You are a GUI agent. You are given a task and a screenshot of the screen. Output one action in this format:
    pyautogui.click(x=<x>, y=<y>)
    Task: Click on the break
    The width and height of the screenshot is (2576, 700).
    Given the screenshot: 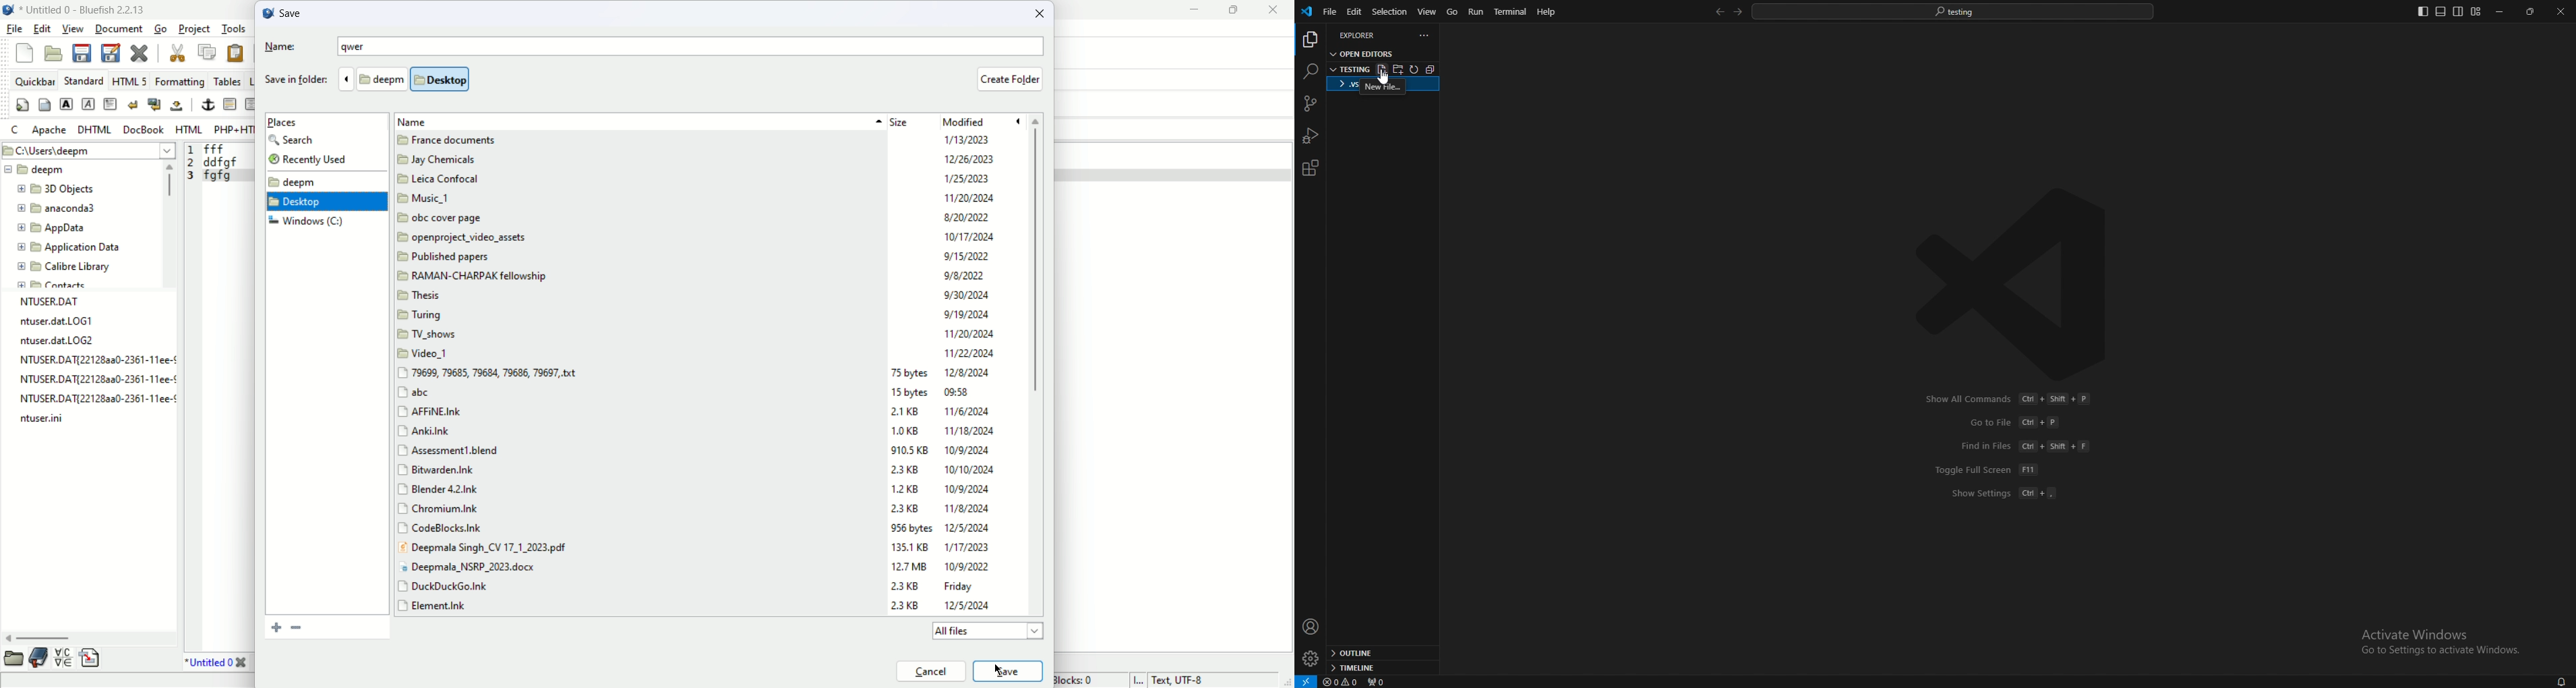 What is the action you would take?
    pyautogui.click(x=134, y=105)
    